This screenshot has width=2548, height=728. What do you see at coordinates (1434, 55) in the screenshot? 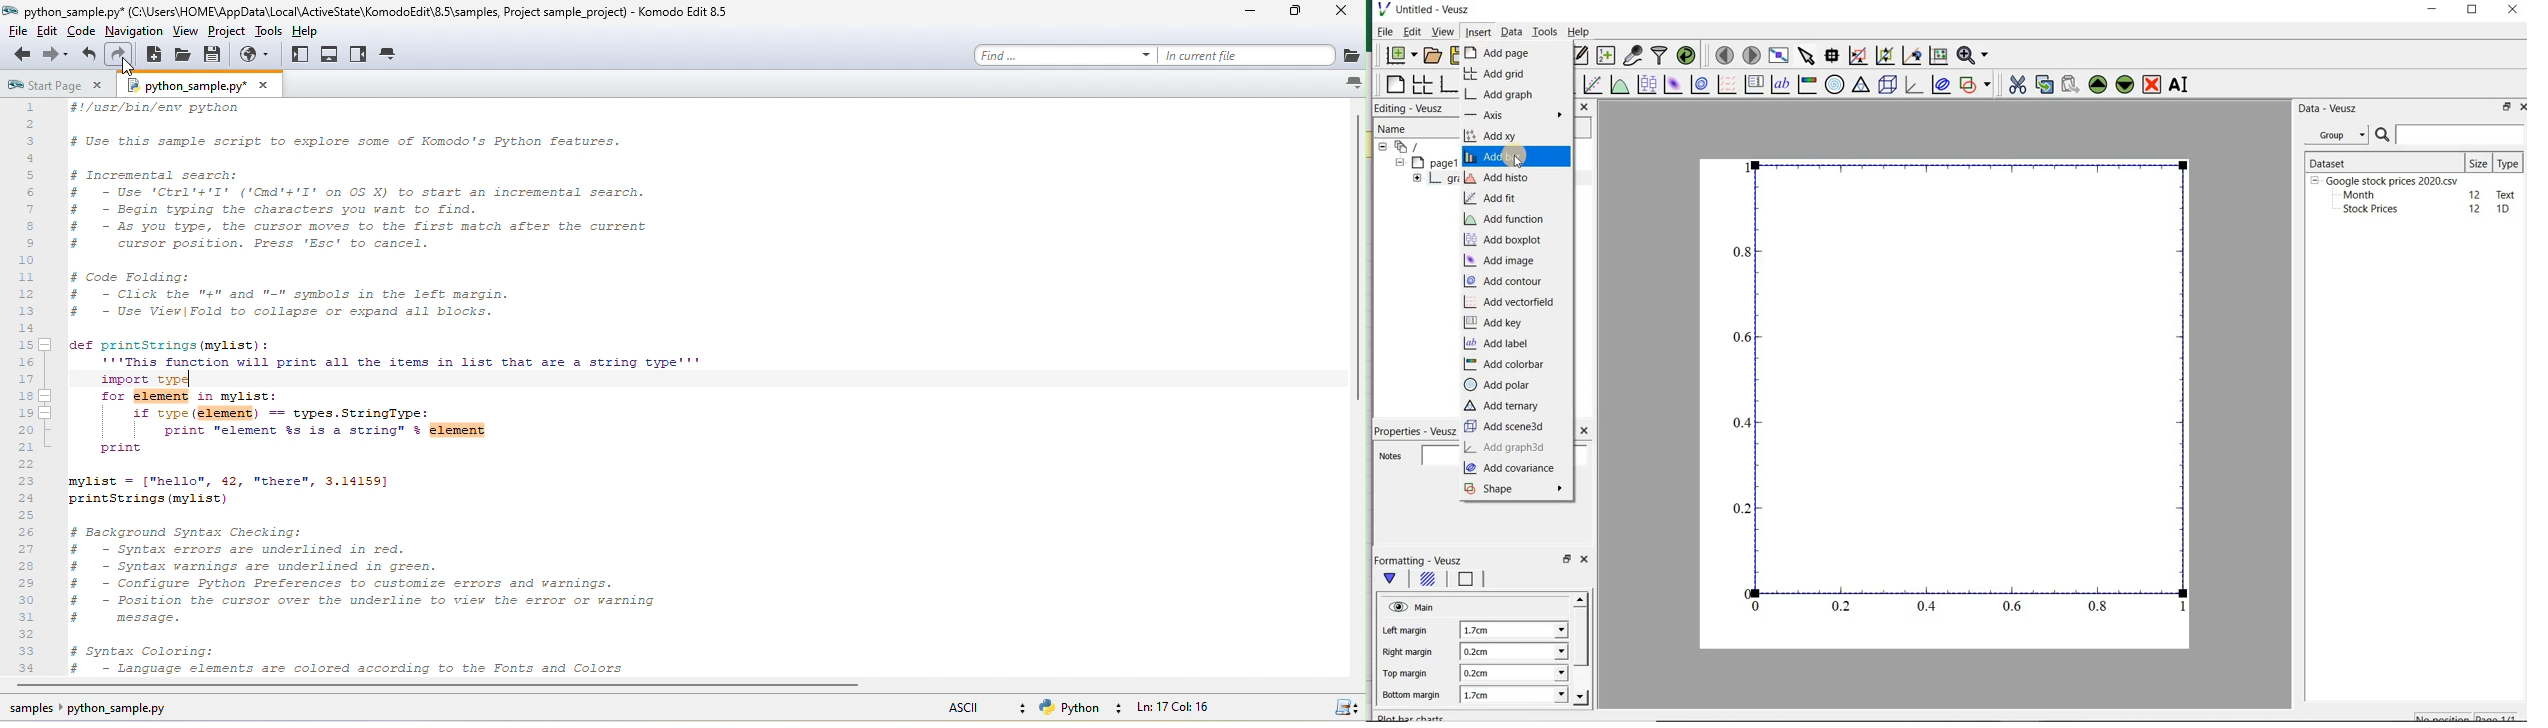
I see `open a document` at bounding box center [1434, 55].